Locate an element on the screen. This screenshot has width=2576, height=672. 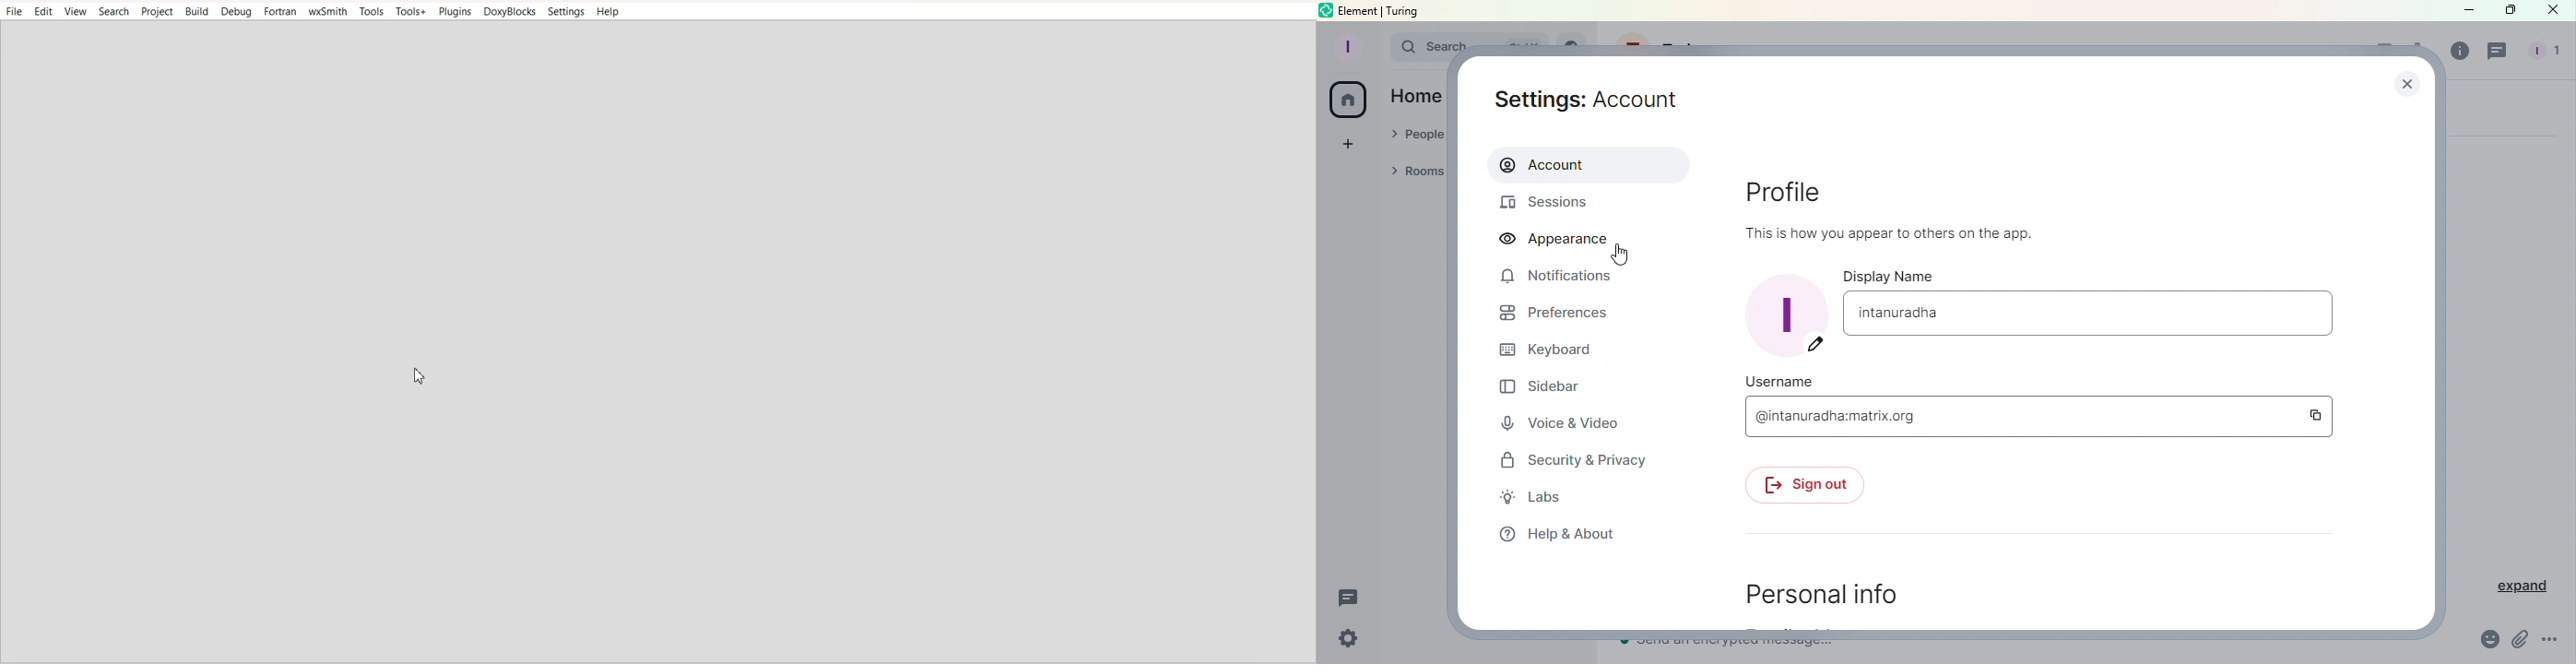
Quick settings is located at coordinates (1343, 641).